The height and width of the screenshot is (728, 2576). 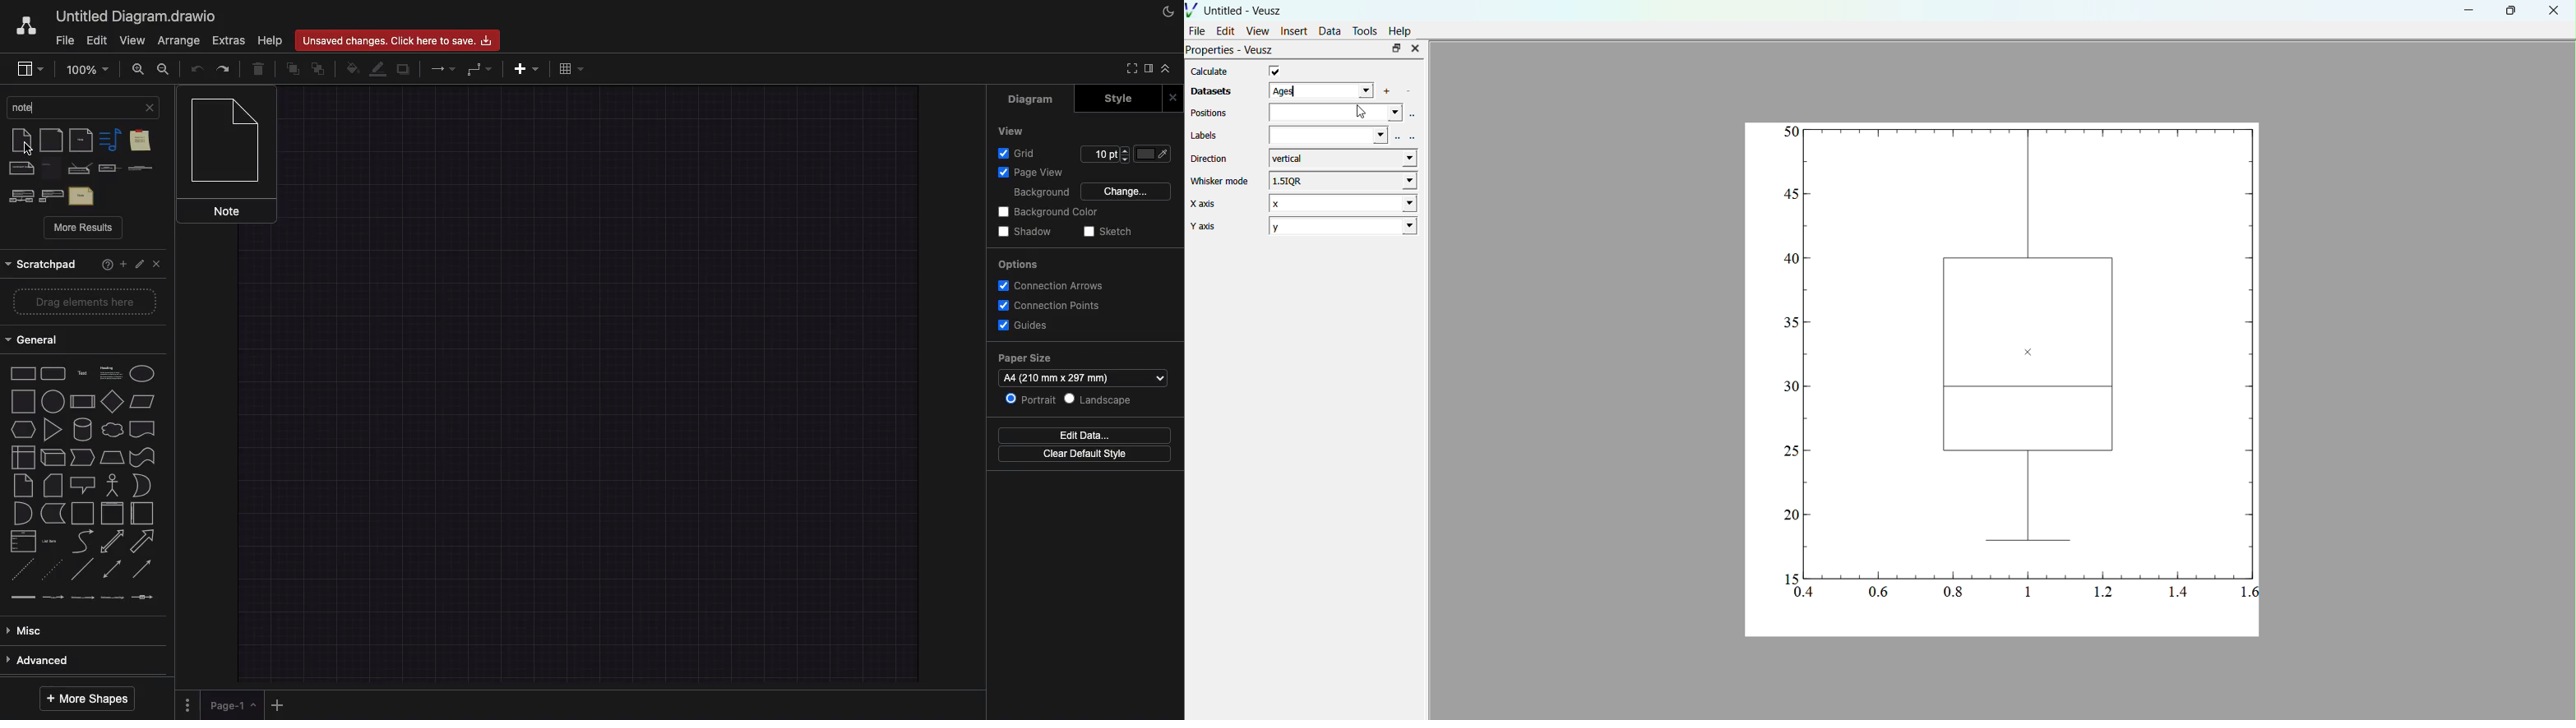 What do you see at coordinates (139, 142) in the screenshot?
I see `sticky note` at bounding box center [139, 142].